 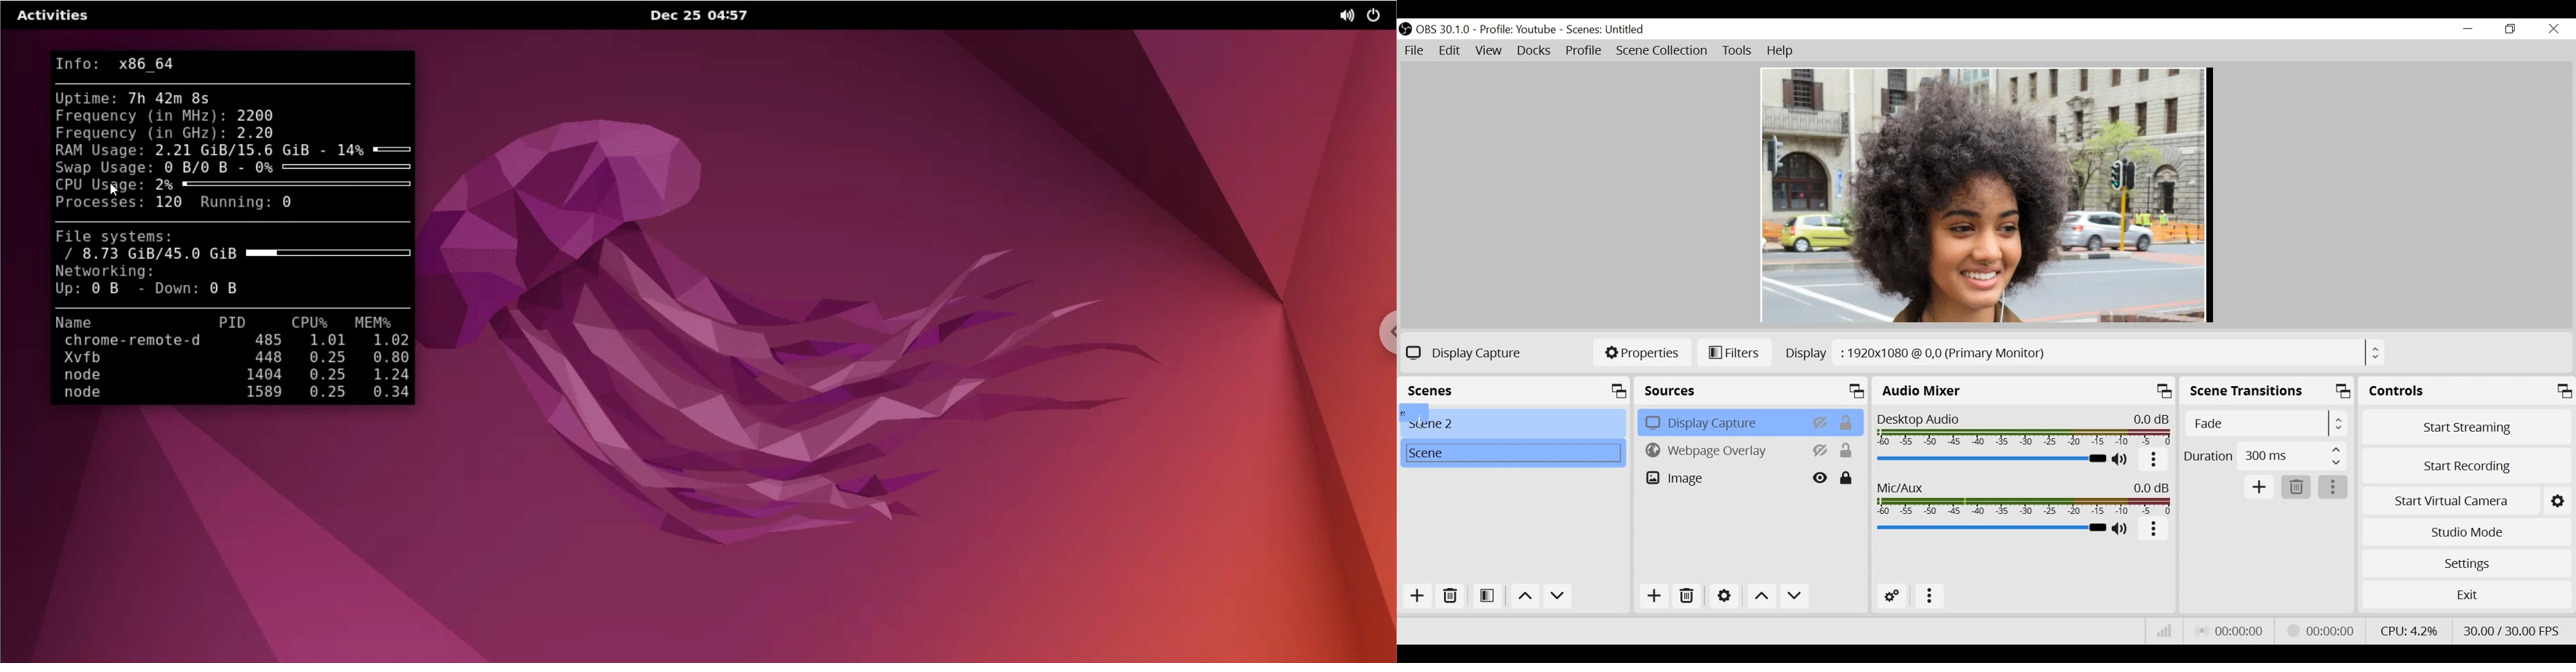 What do you see at coordinates (1821, 450) in the screenshot?
I see `HIde/Display` at bounding box center [1821, 450].